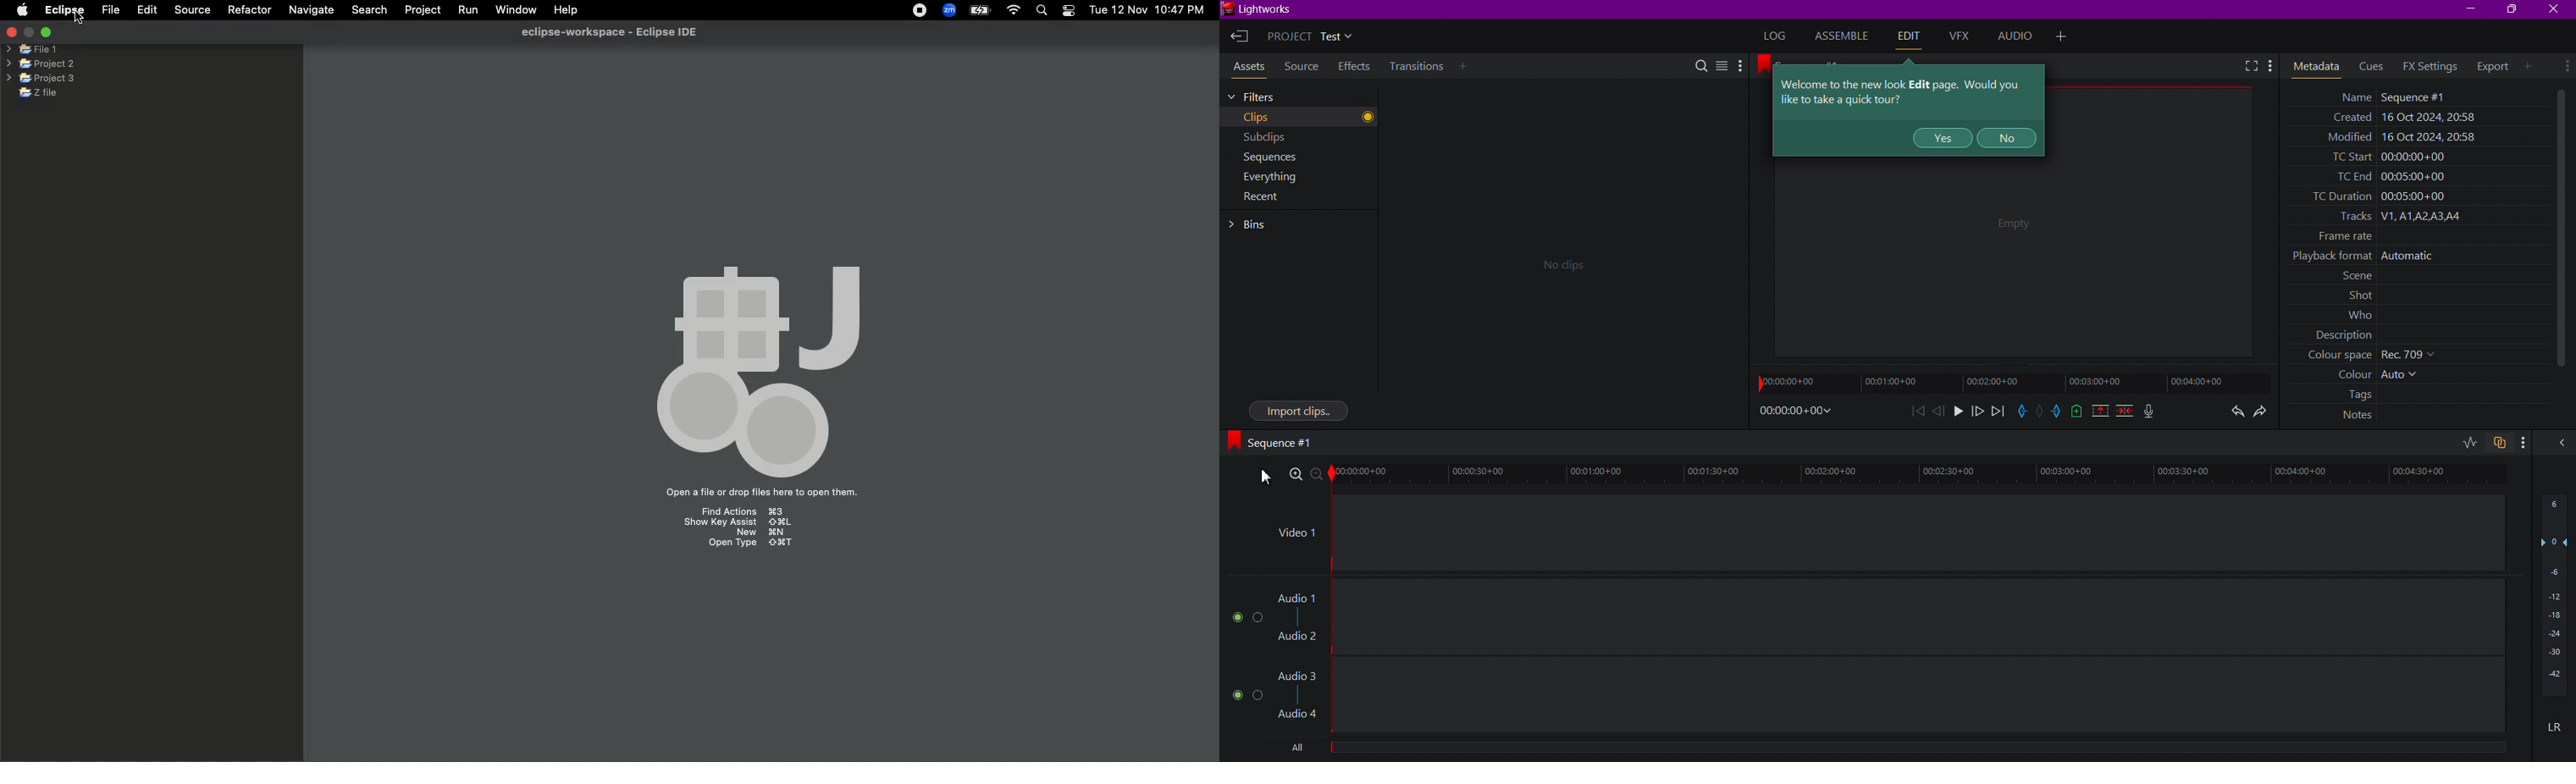 The height and width of the screenshot is (784, 2576). What do you see at coordinates (2015, 37) in the screenshot?
I see `Audio` at bounding box center [2015, 37].